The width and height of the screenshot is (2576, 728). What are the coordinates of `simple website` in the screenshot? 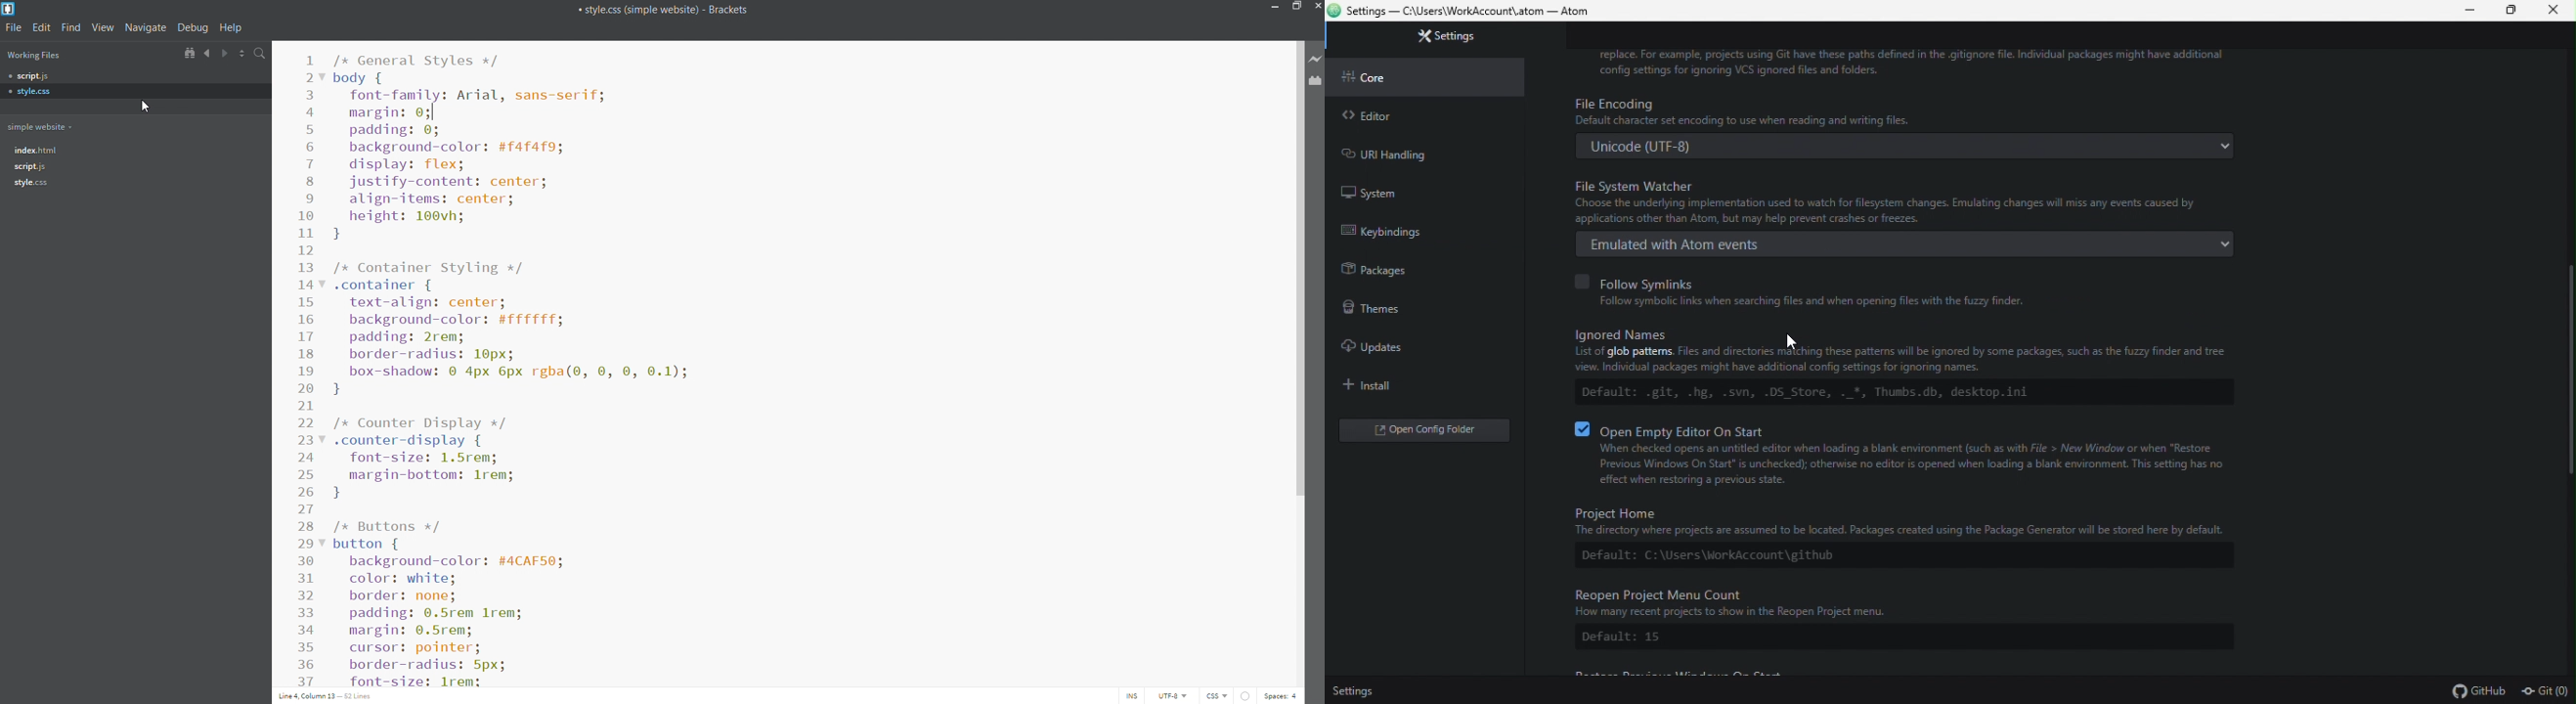 It's located at (44, 127).